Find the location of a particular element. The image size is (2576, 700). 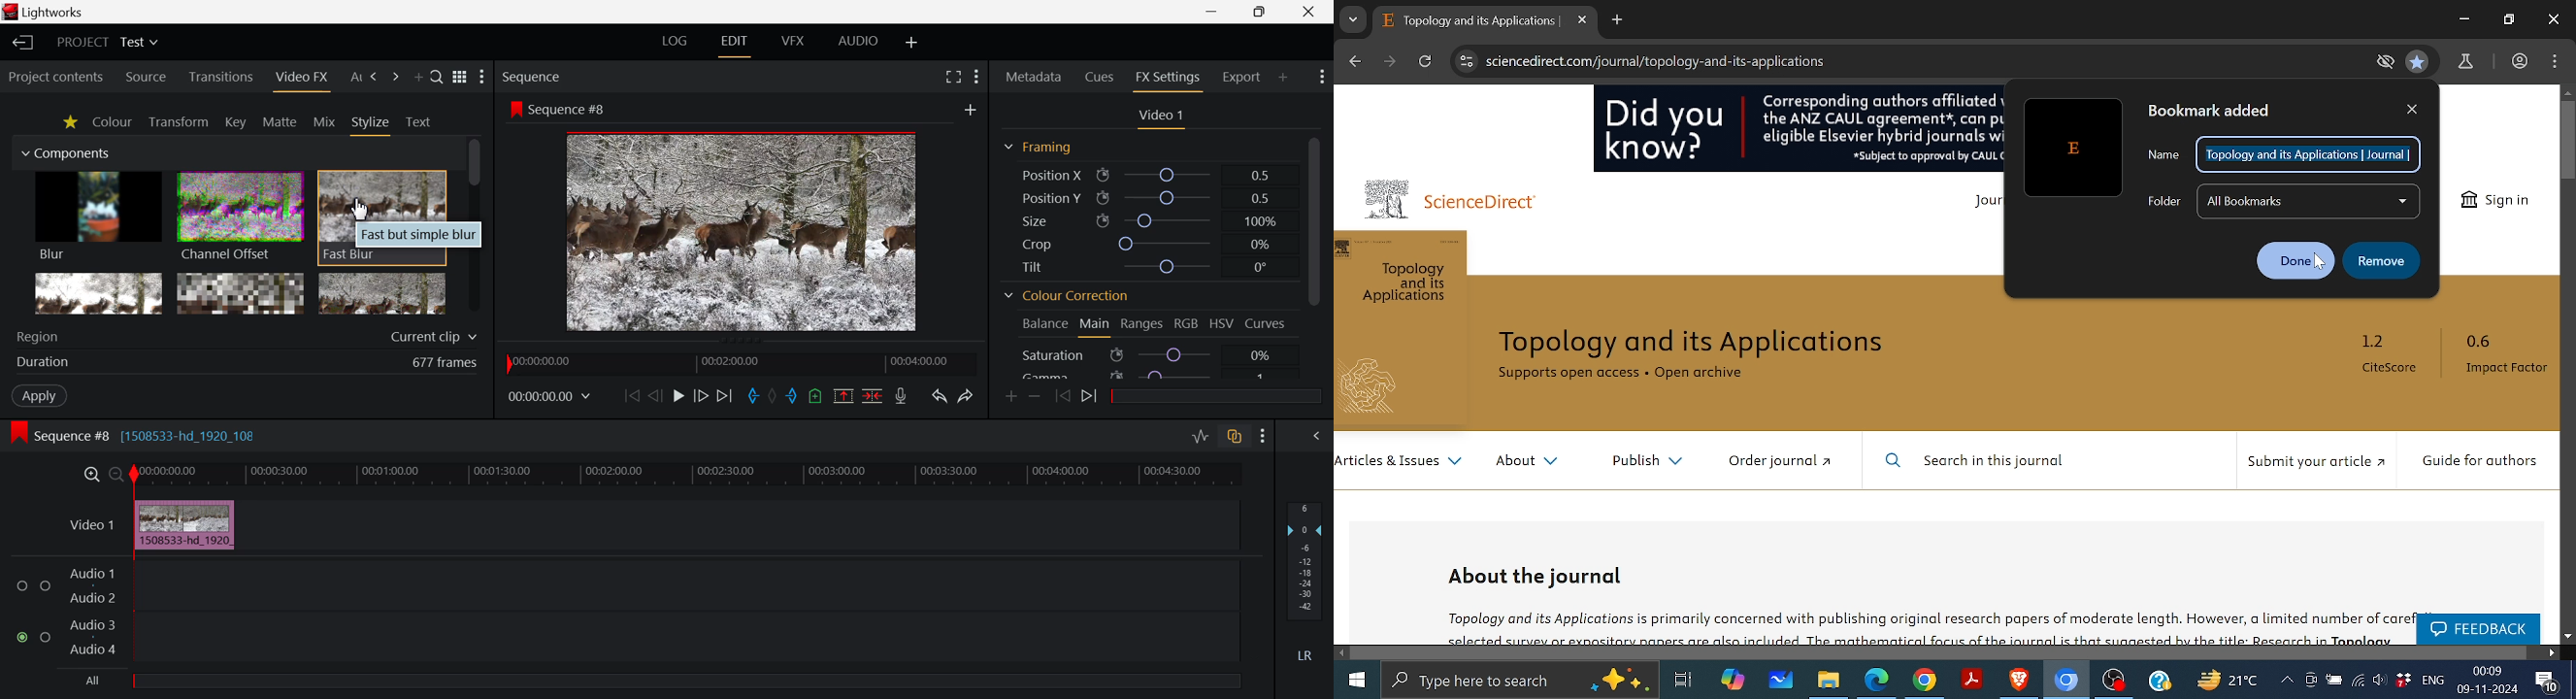

Project Title is located at coordinates (107, 41).